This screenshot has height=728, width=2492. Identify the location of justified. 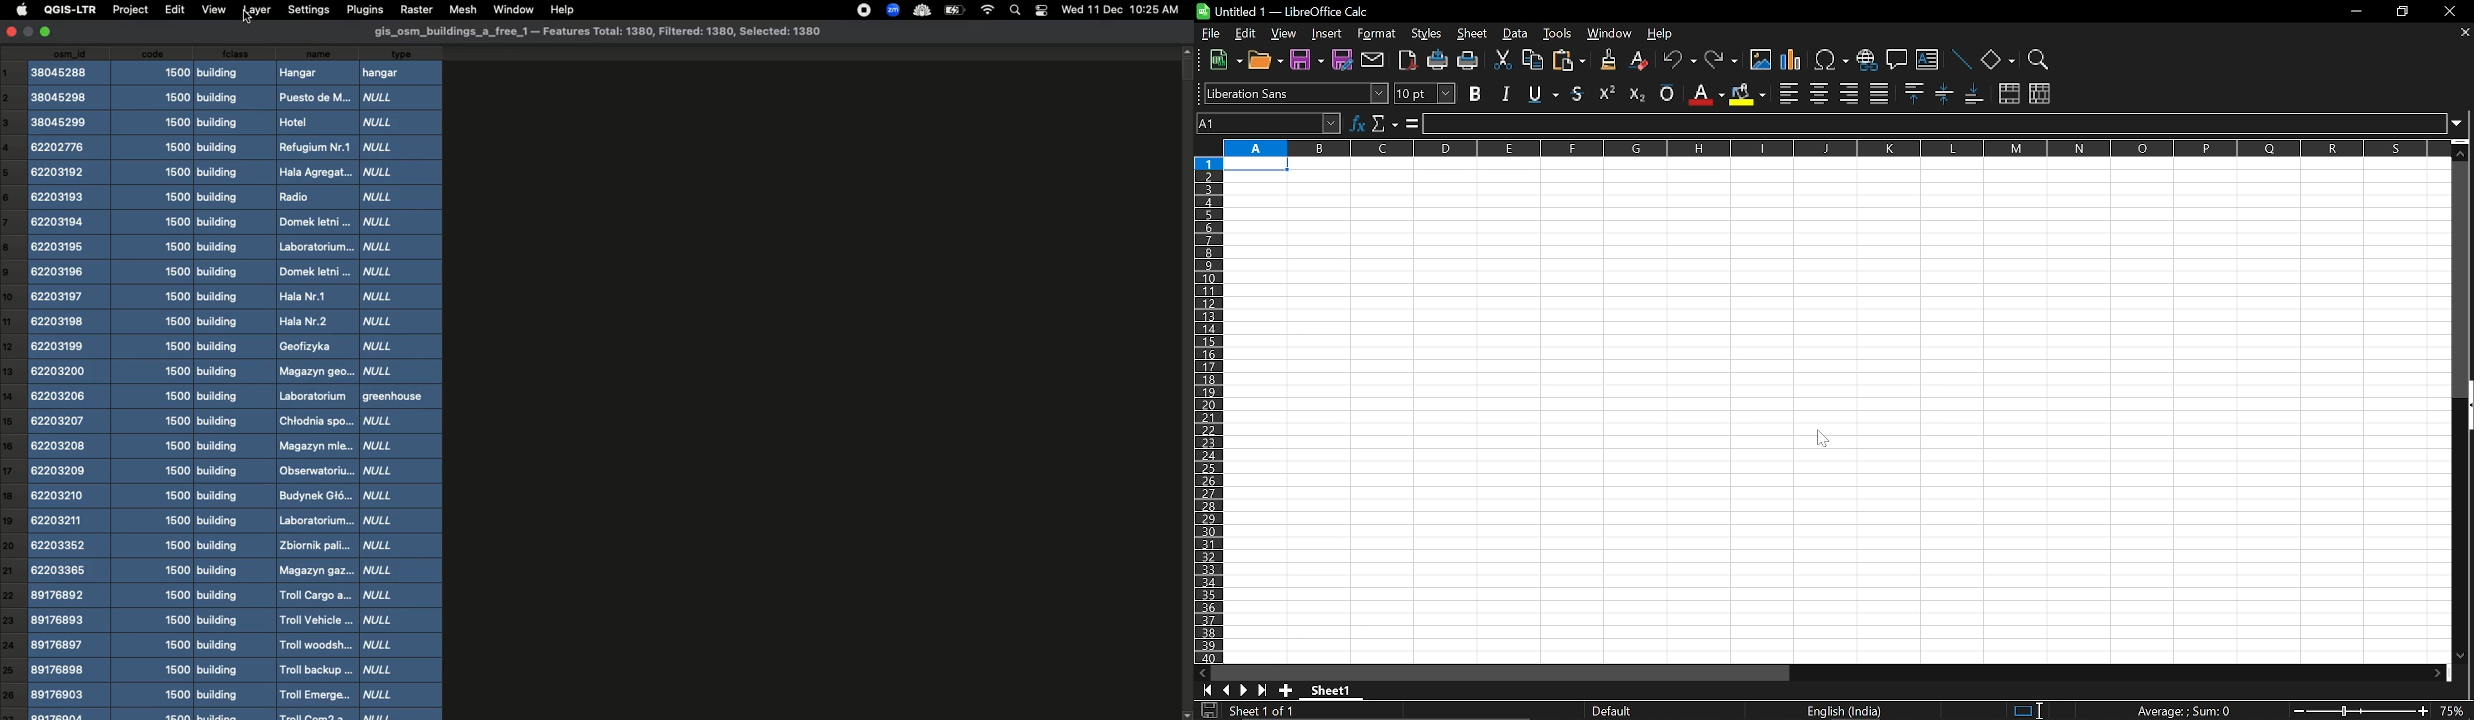
(1880, 94).